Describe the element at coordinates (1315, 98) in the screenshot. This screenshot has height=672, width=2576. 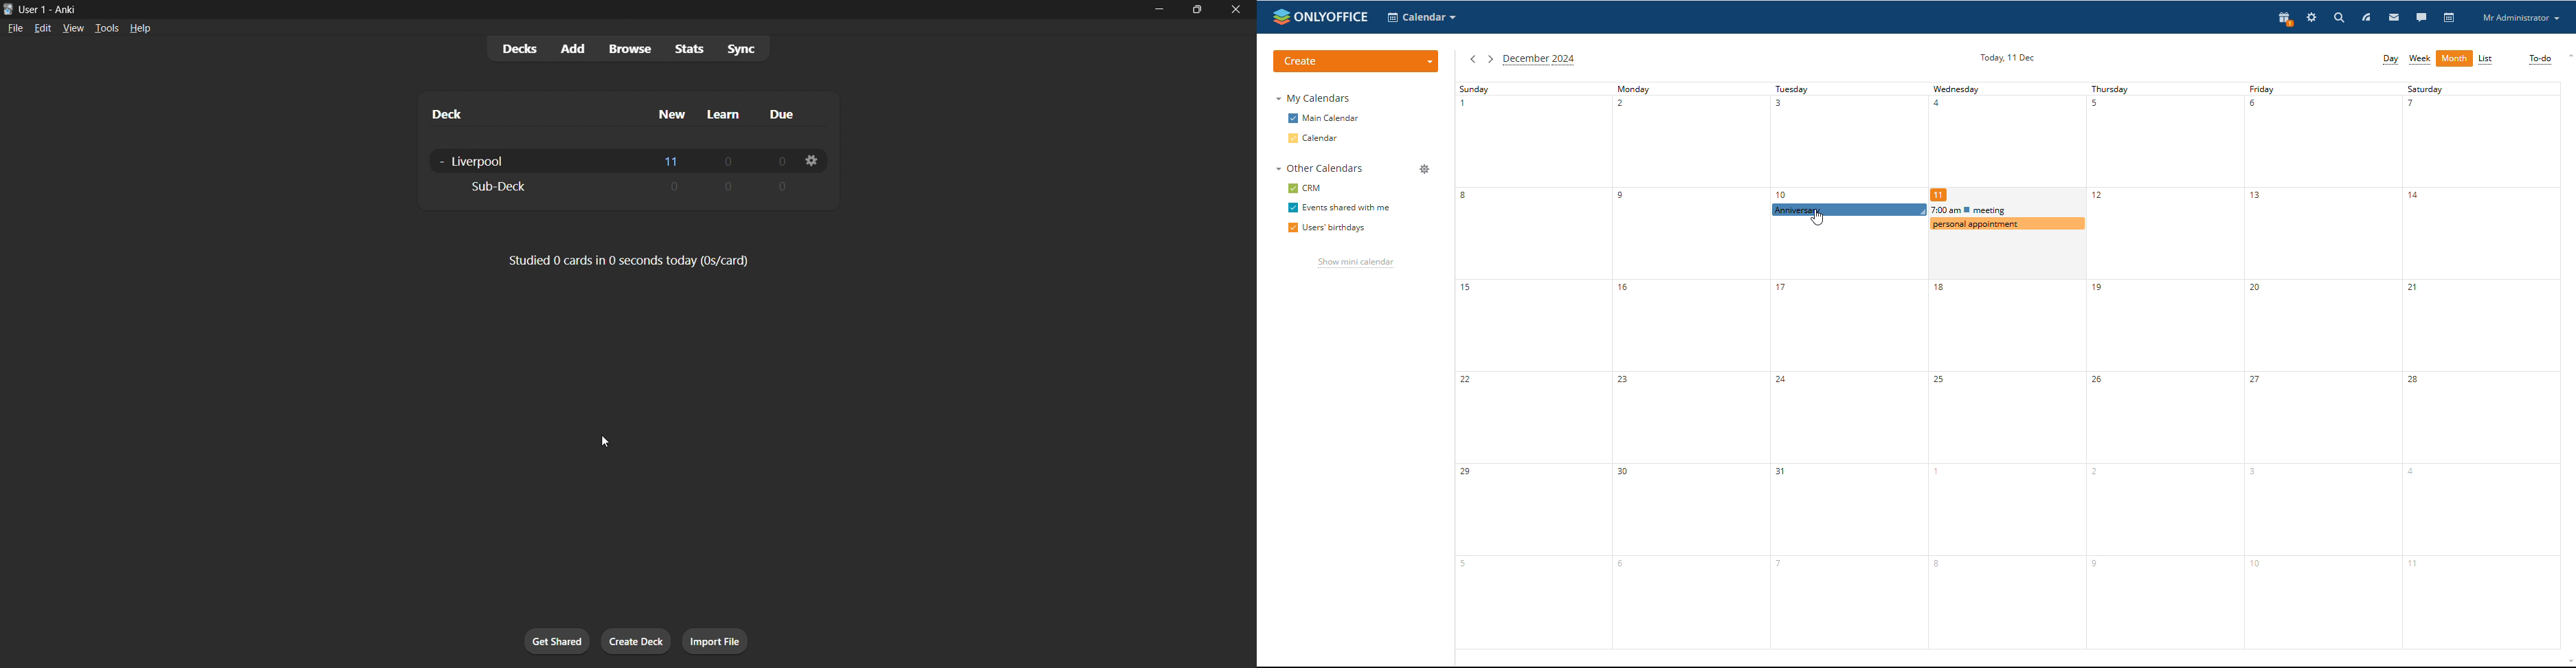
I see `my calendars` at that location.